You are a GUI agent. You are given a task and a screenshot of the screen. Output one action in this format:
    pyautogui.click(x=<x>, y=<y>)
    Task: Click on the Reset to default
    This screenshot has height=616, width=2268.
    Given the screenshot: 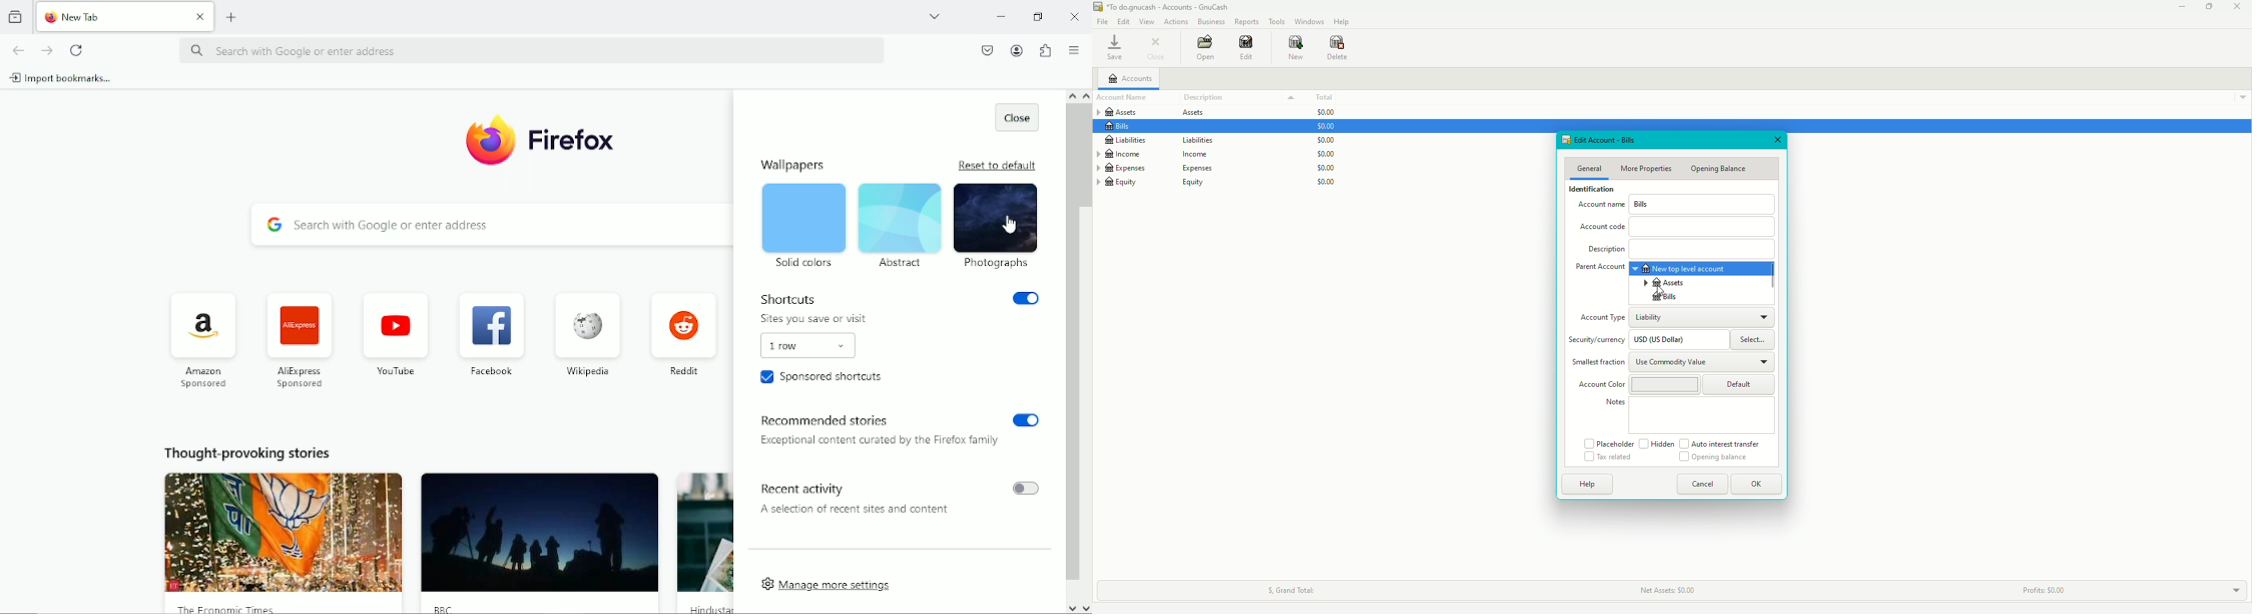 What is the action you would take?
    pyautogui.click(x=997, y=165)
    